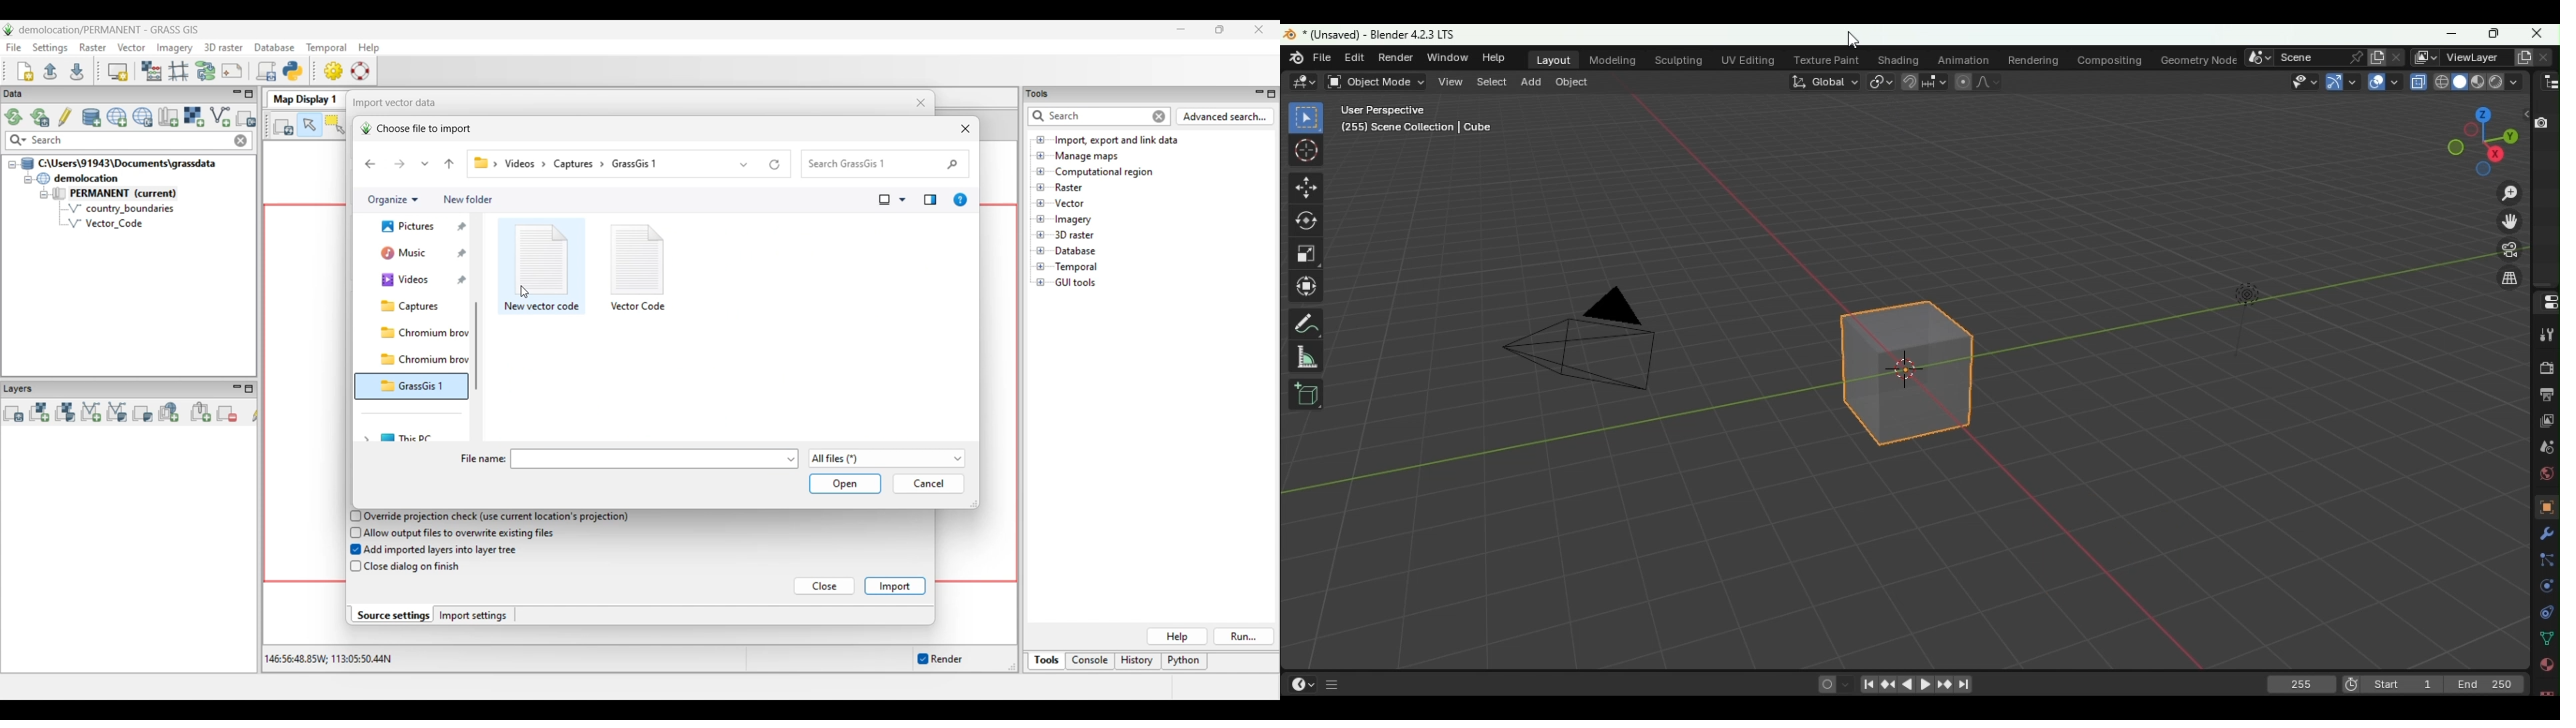  Describe the element at coordinates (2537, 33) in the screenshot. I see `close` at that location.